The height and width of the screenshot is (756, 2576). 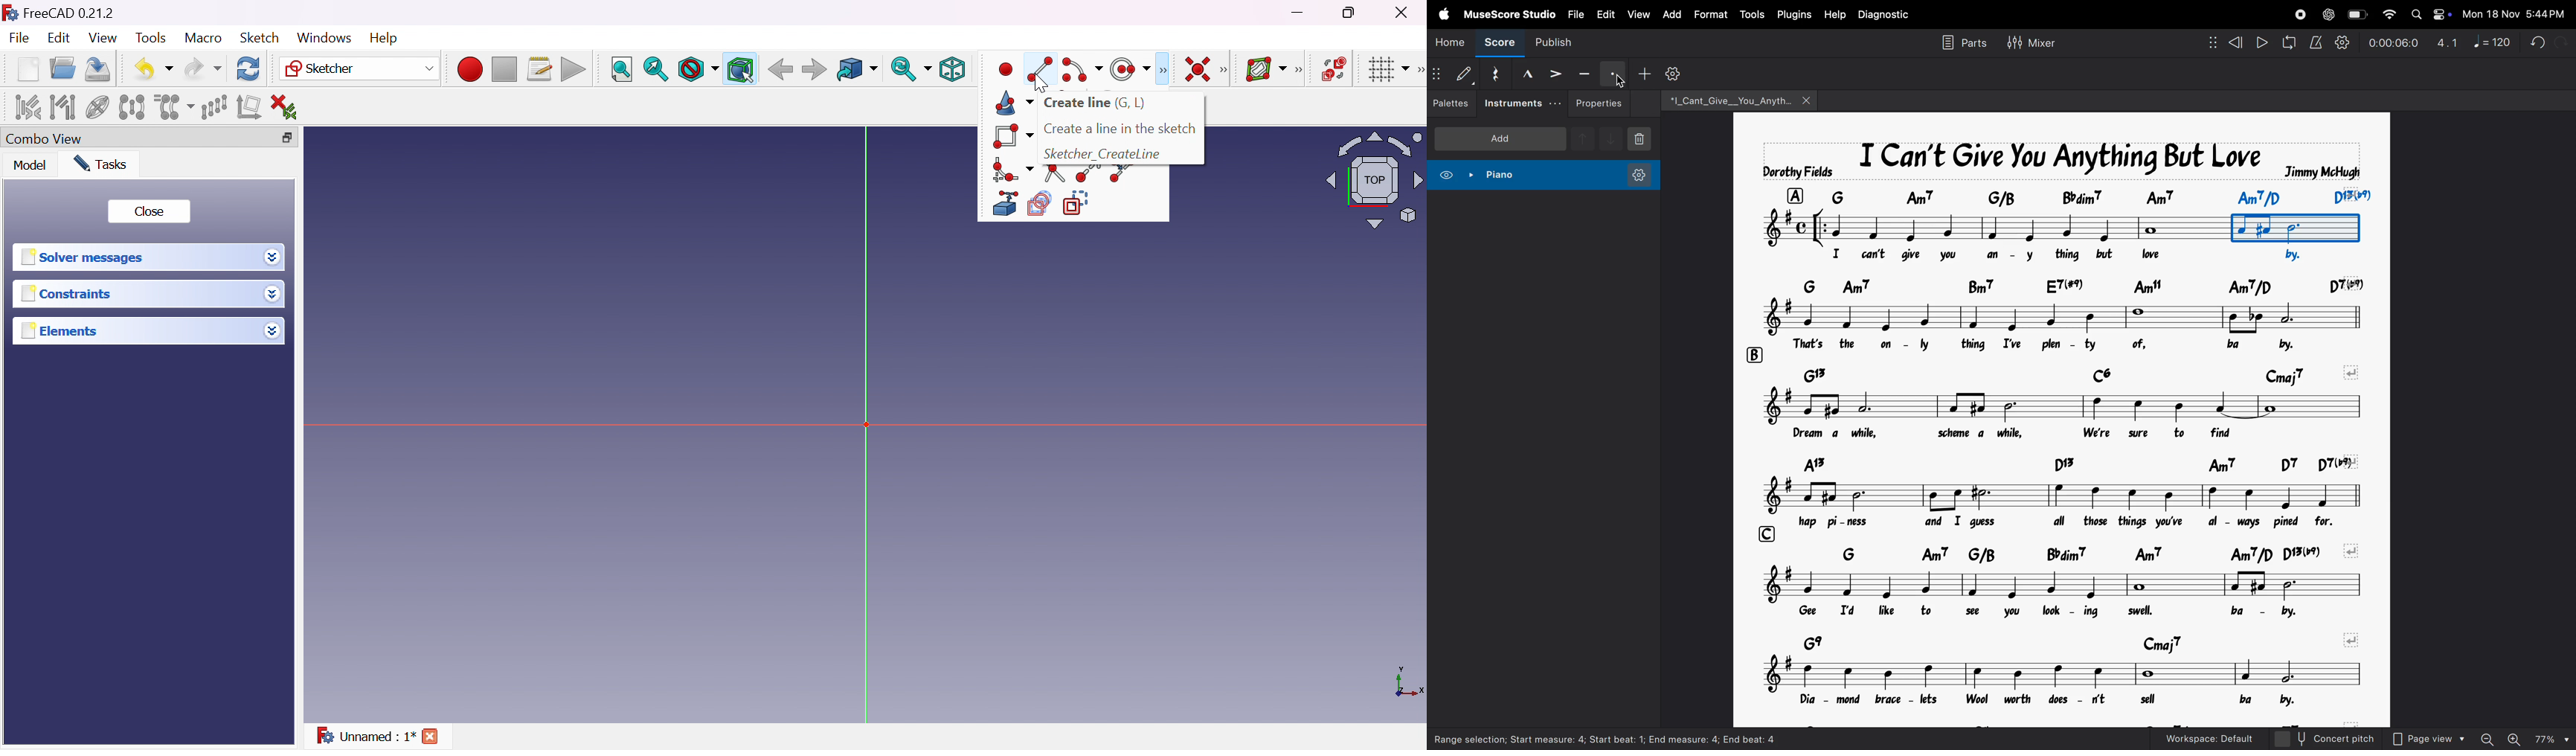 I want to click on Delete all constraints, so click(x=289, y=106).